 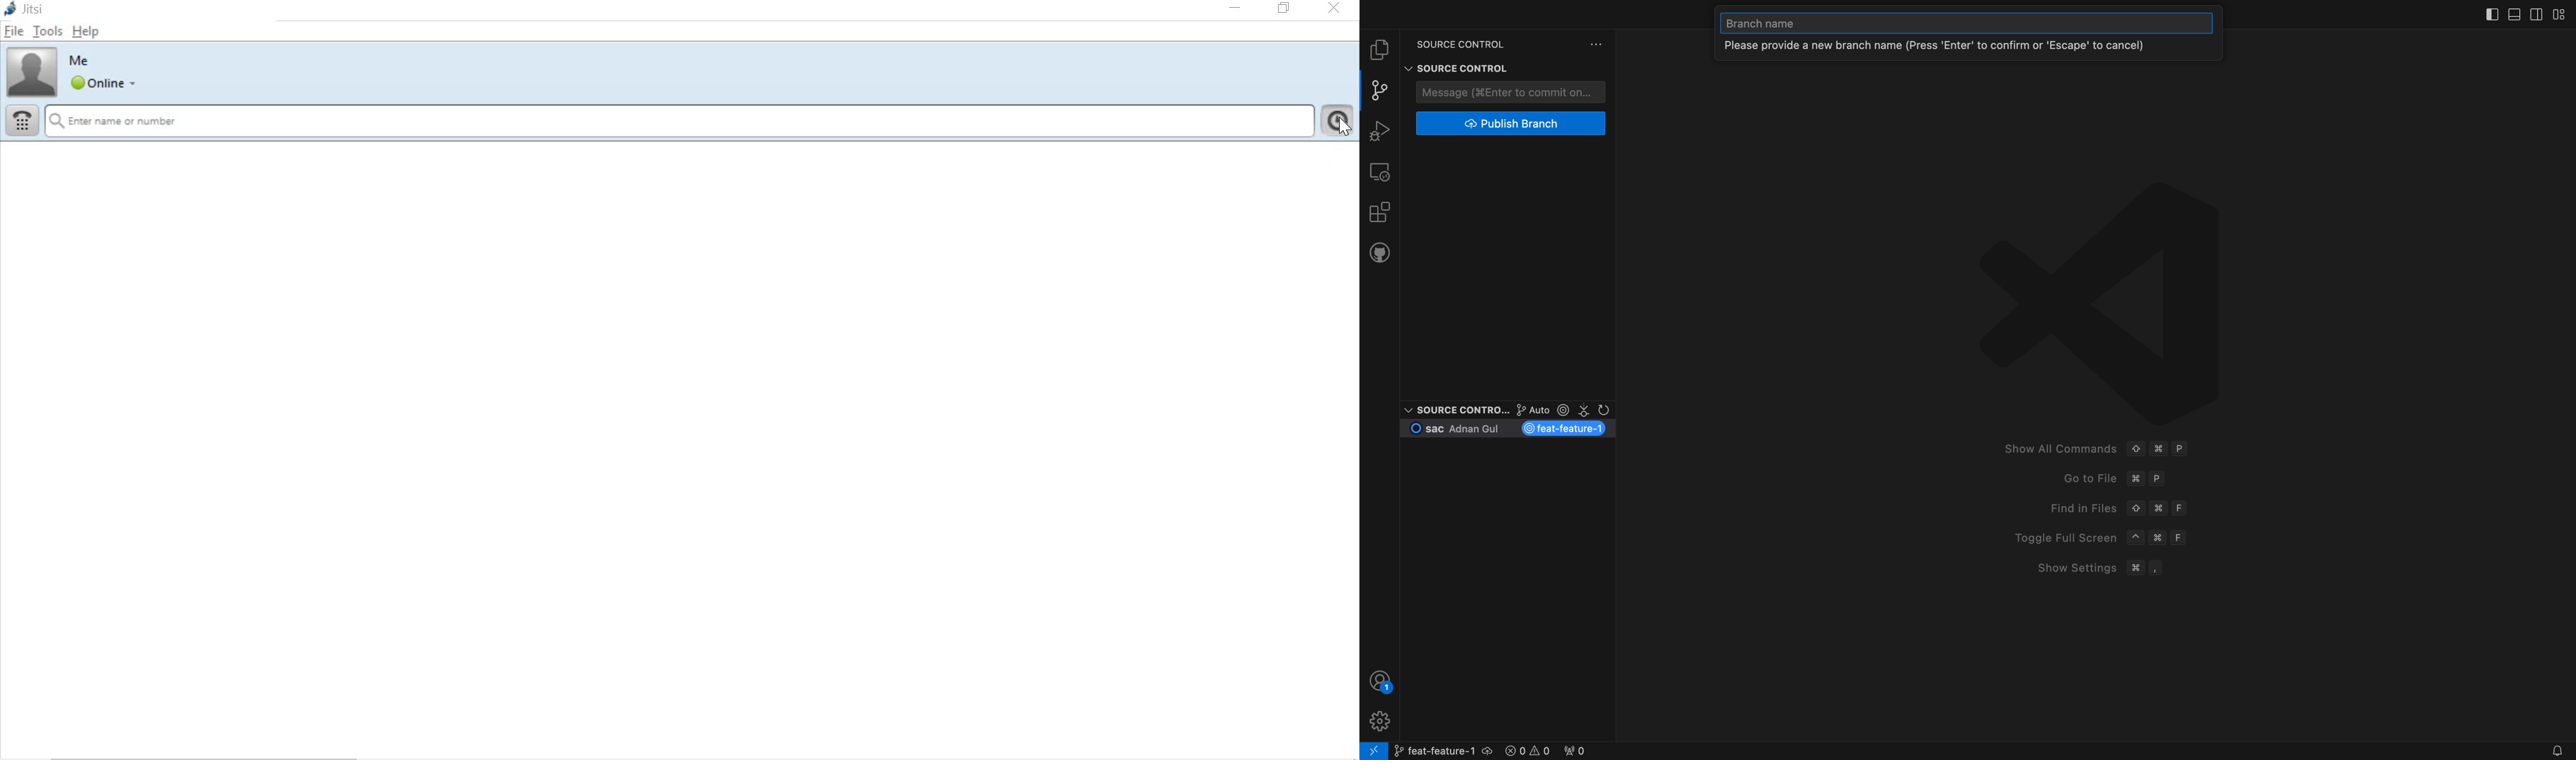 I want to click on Source control, so click(x=1453, y=58).